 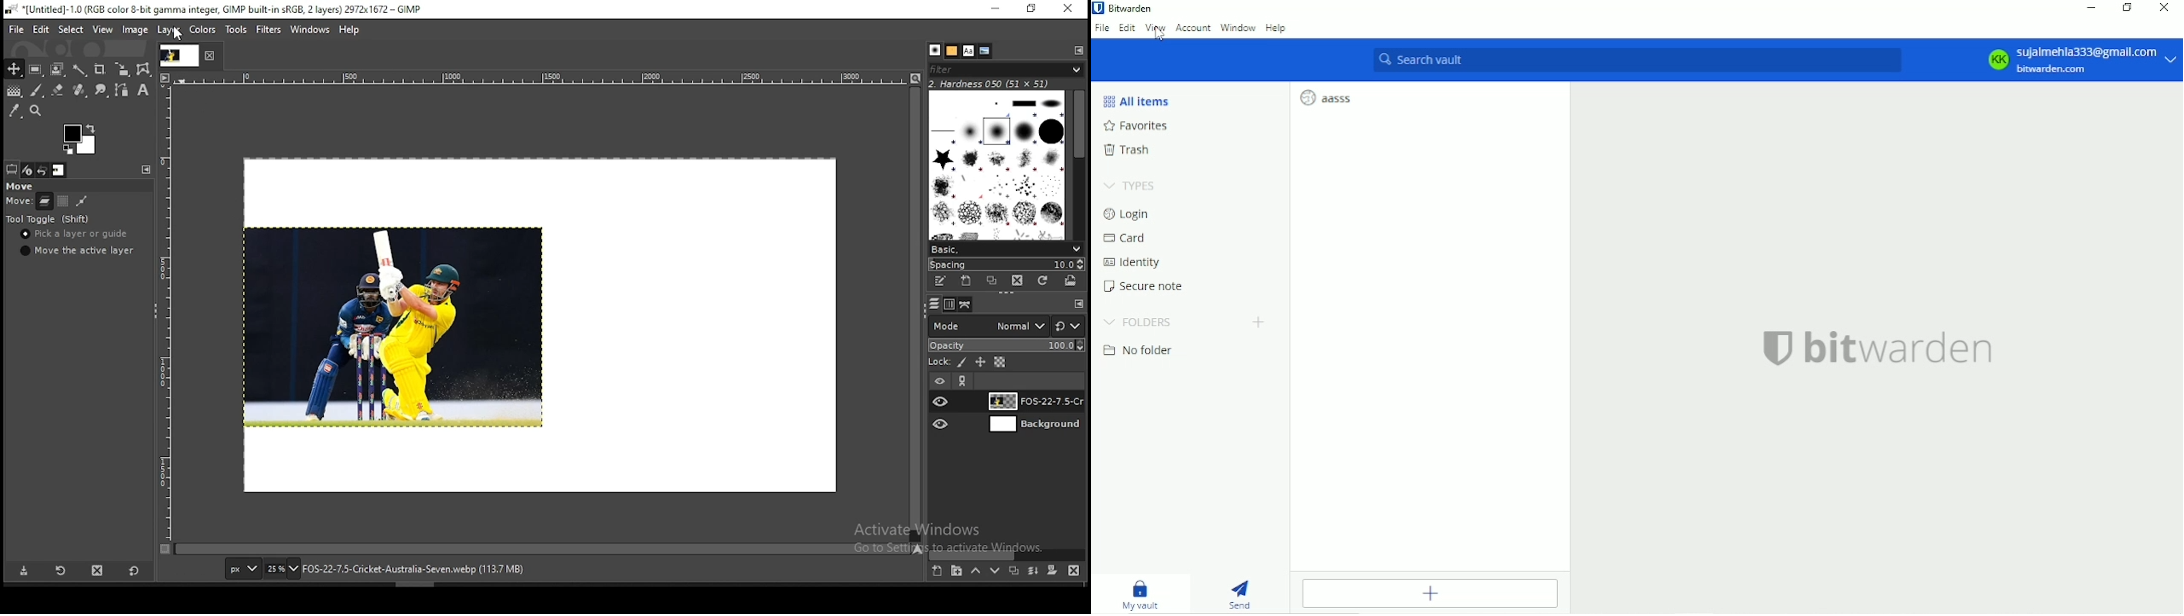 I want to click on Maximise , so click(x=1033, y=9).